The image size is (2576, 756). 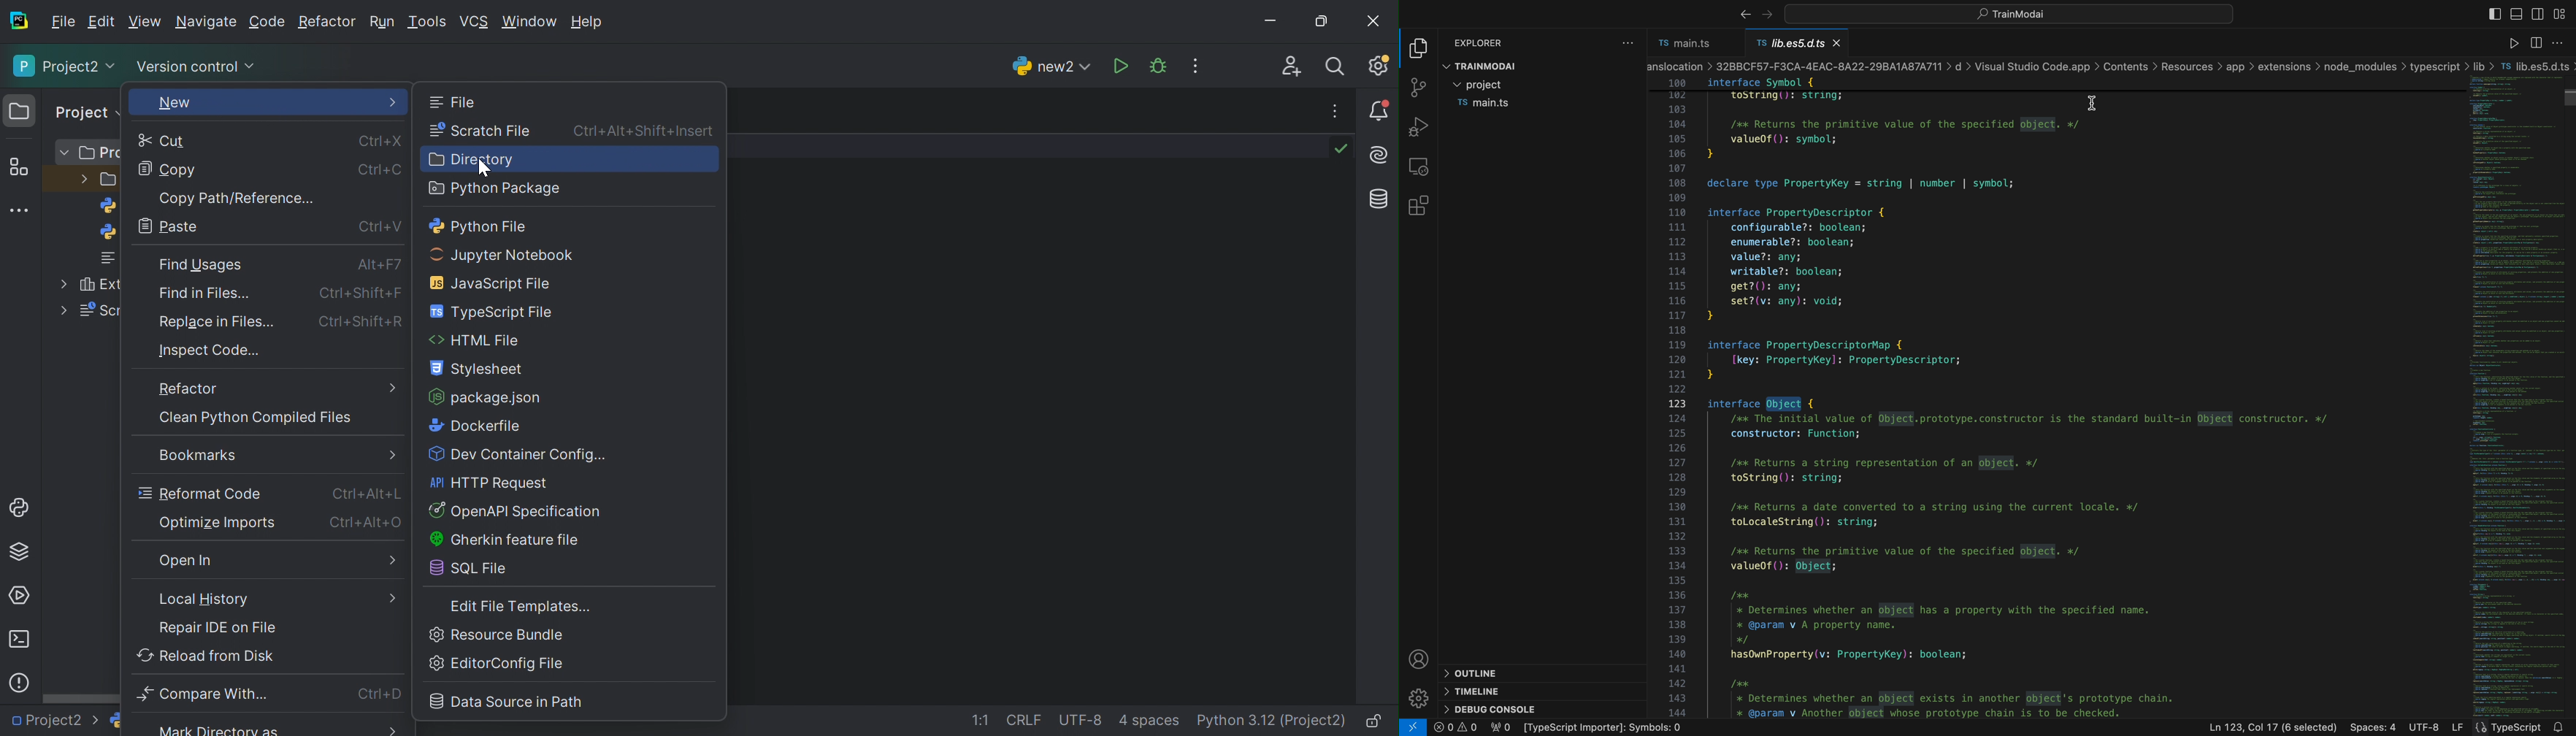 What do you see at coordinates (2562, 13) in the screenshot?
I see `layouts` at bounding box center [2562, 13].